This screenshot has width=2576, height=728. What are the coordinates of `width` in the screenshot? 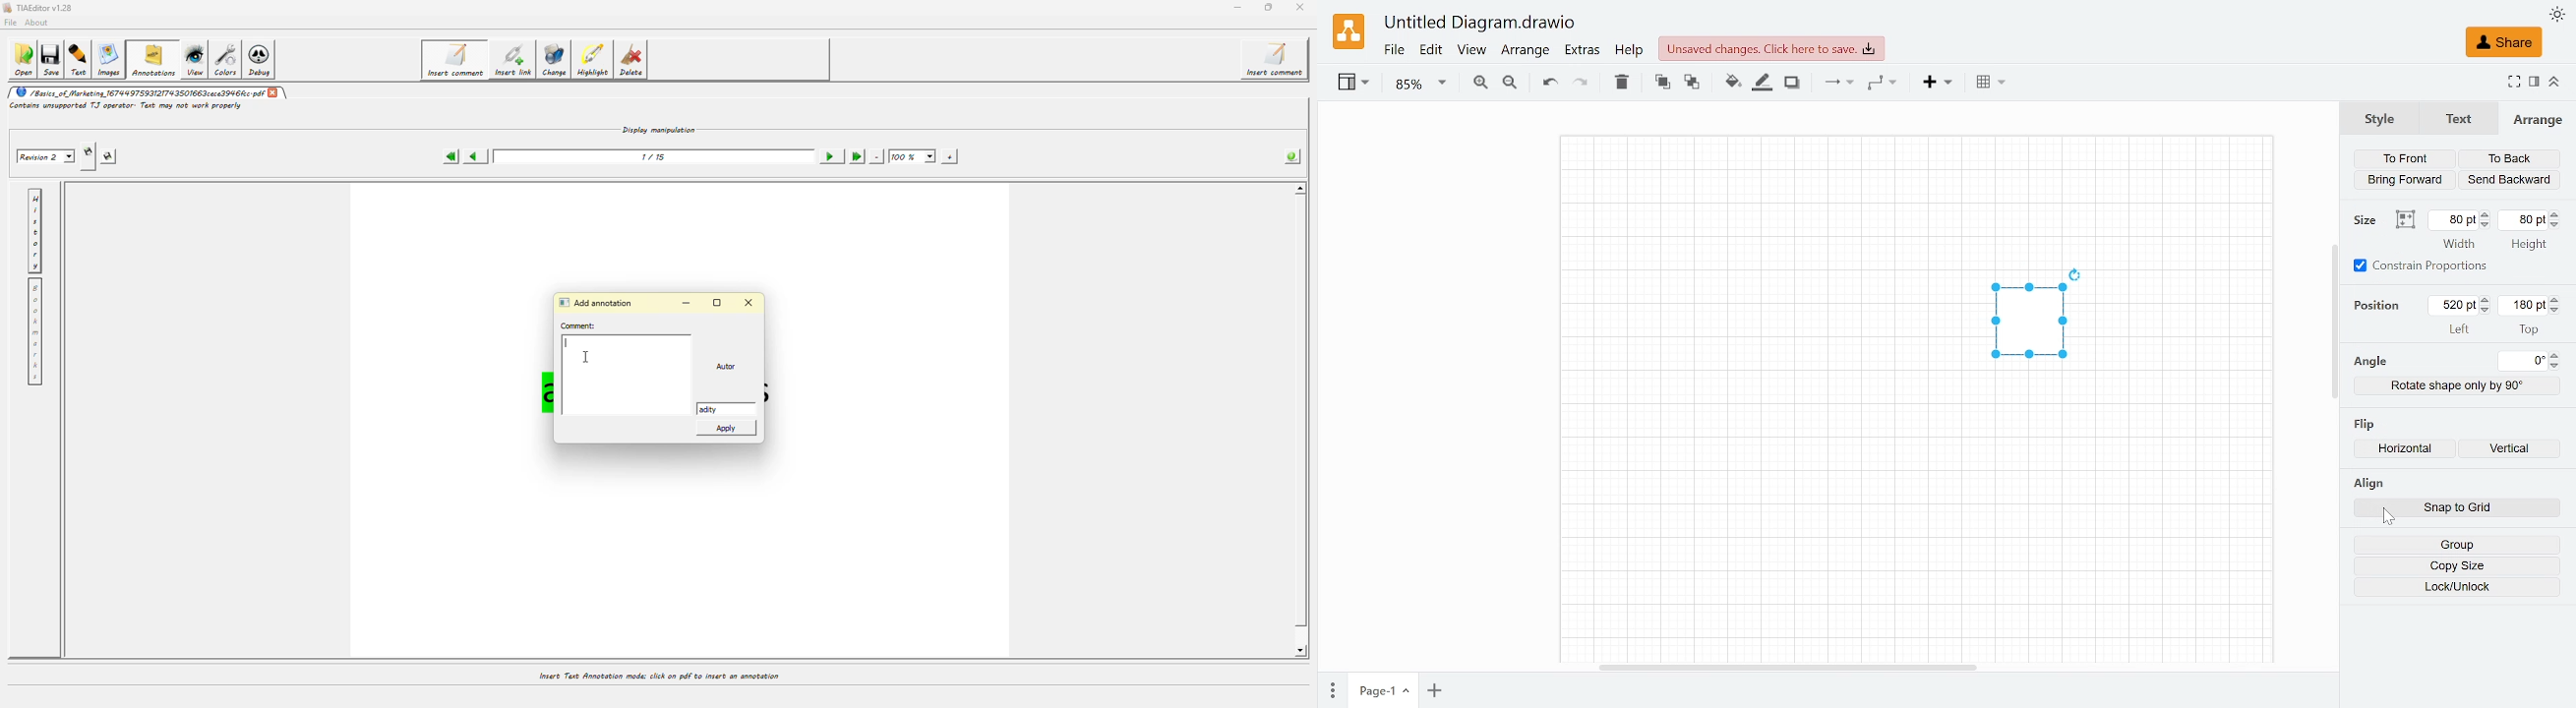 It's located at (2459, 244).